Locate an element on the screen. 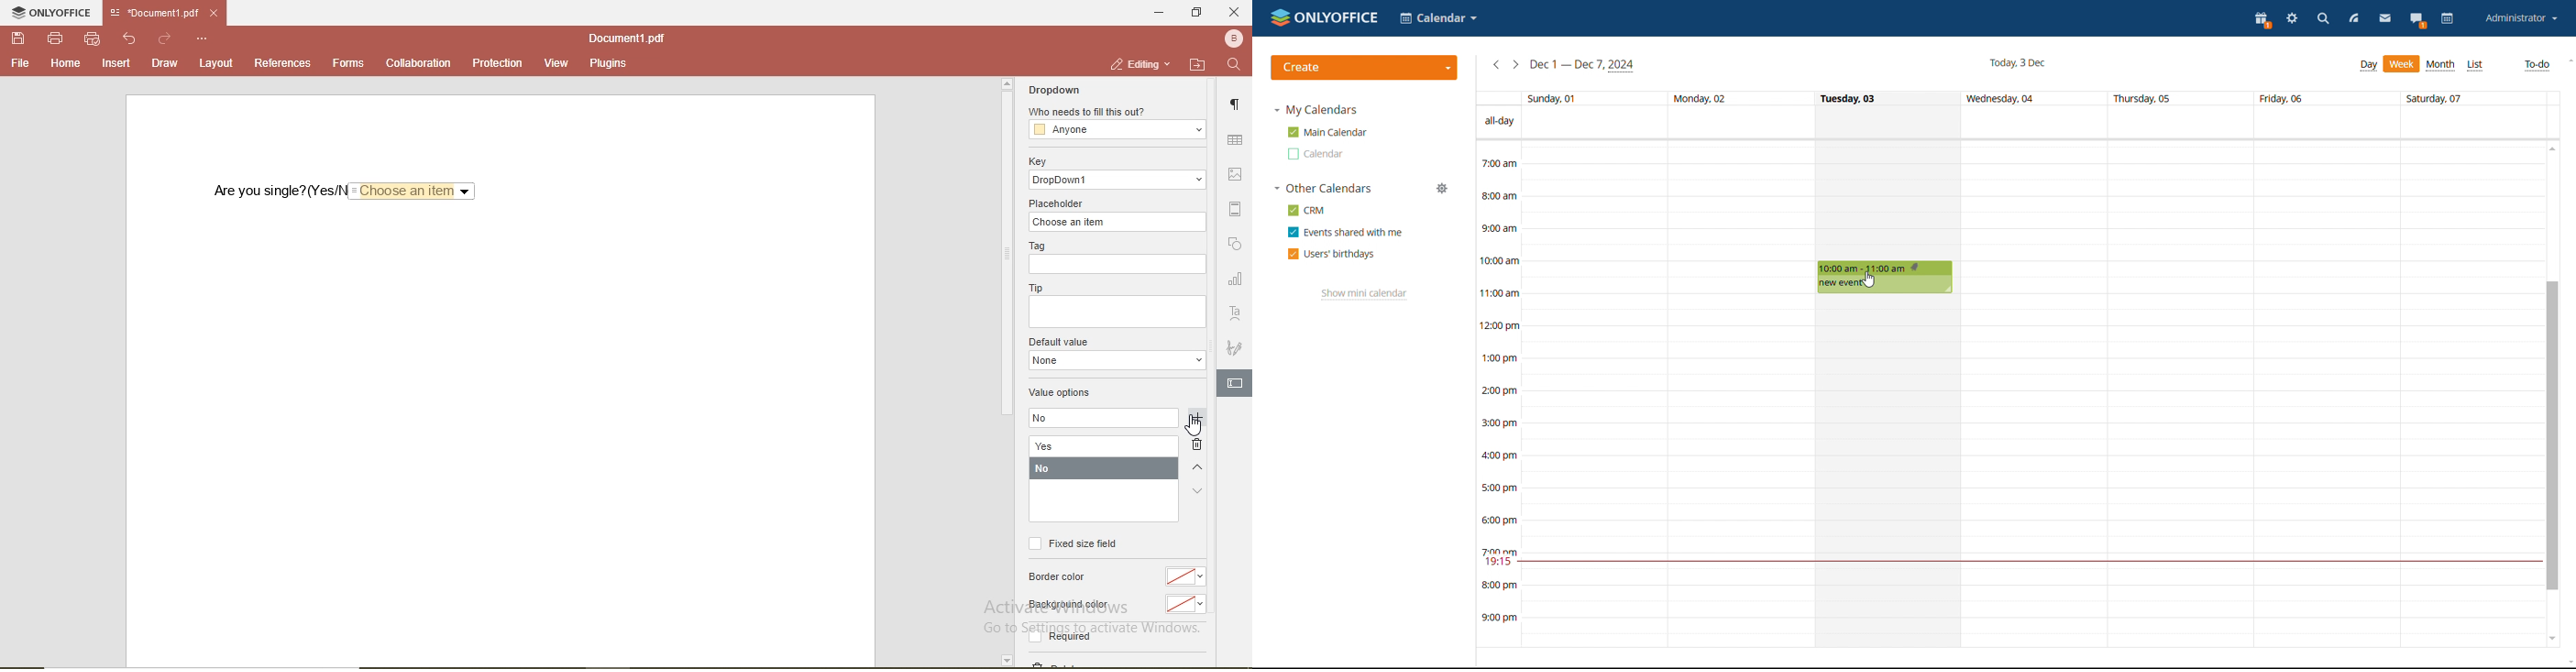 The image size is (2576, 672). cursor is located at coordinates (1192, 424).